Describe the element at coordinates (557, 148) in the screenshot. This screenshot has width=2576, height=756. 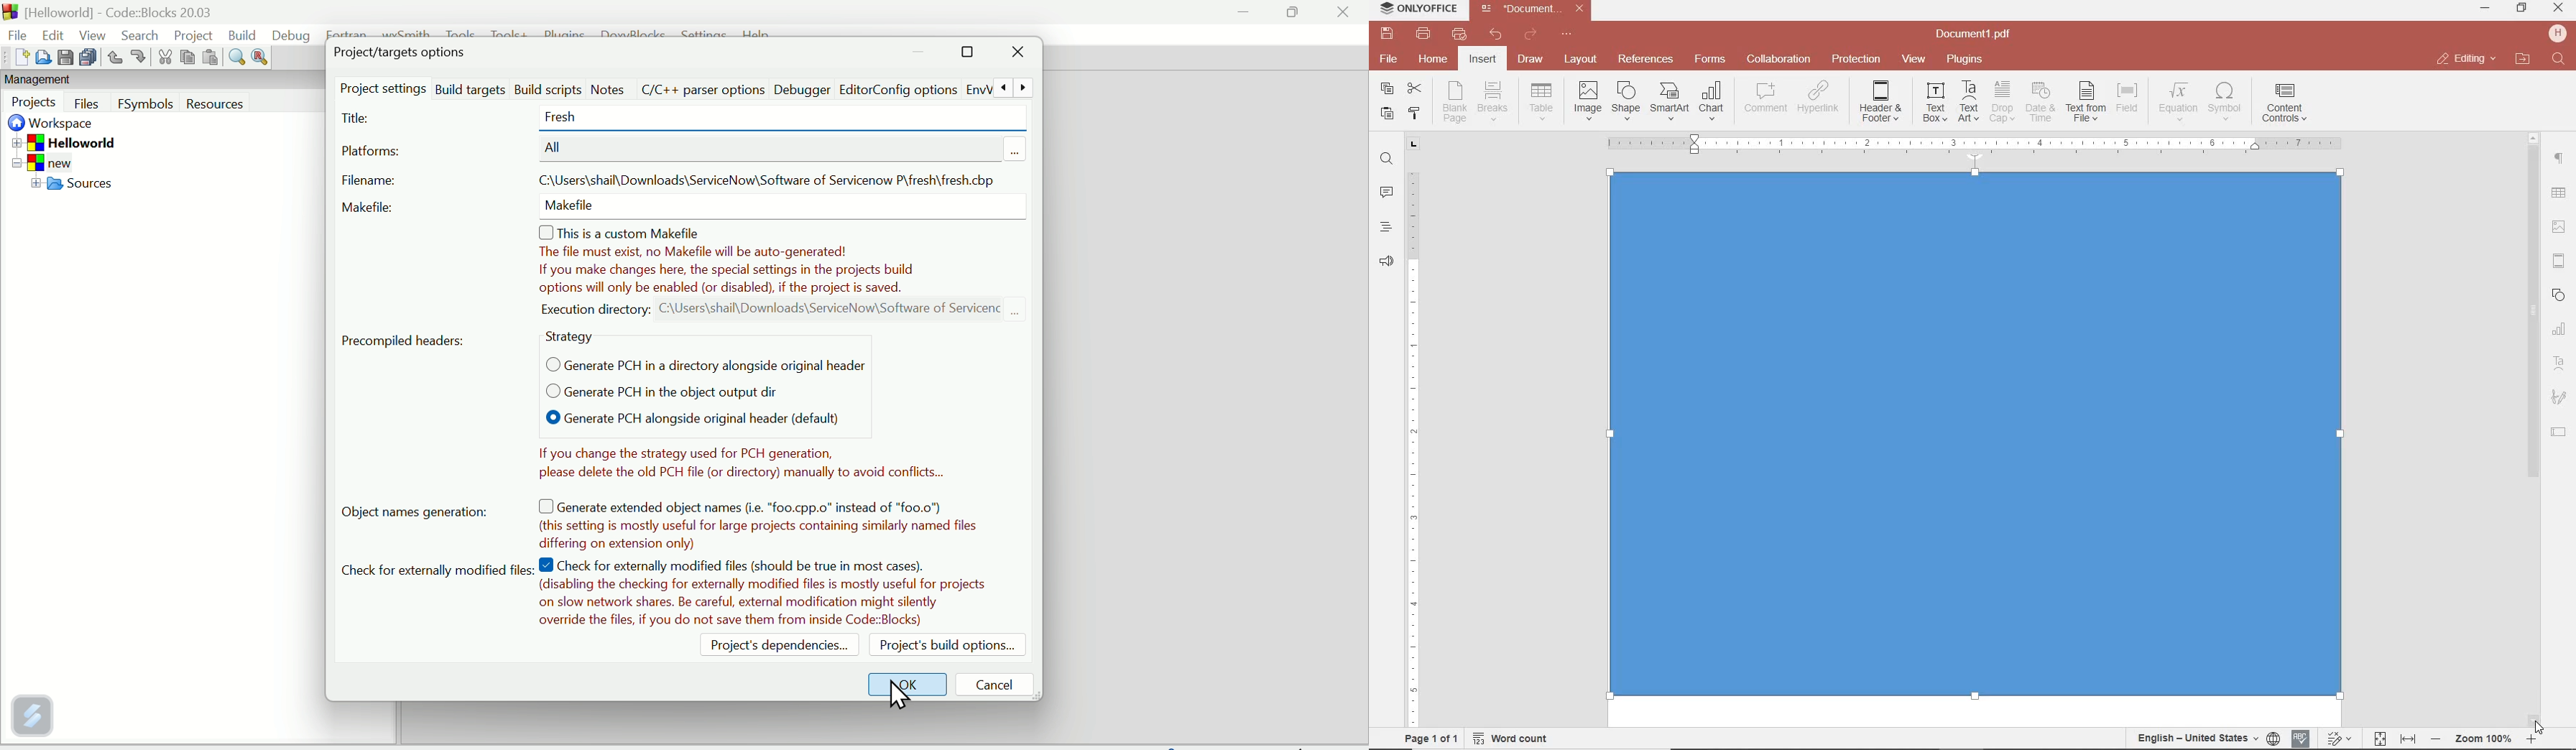
I see `All` at that location.